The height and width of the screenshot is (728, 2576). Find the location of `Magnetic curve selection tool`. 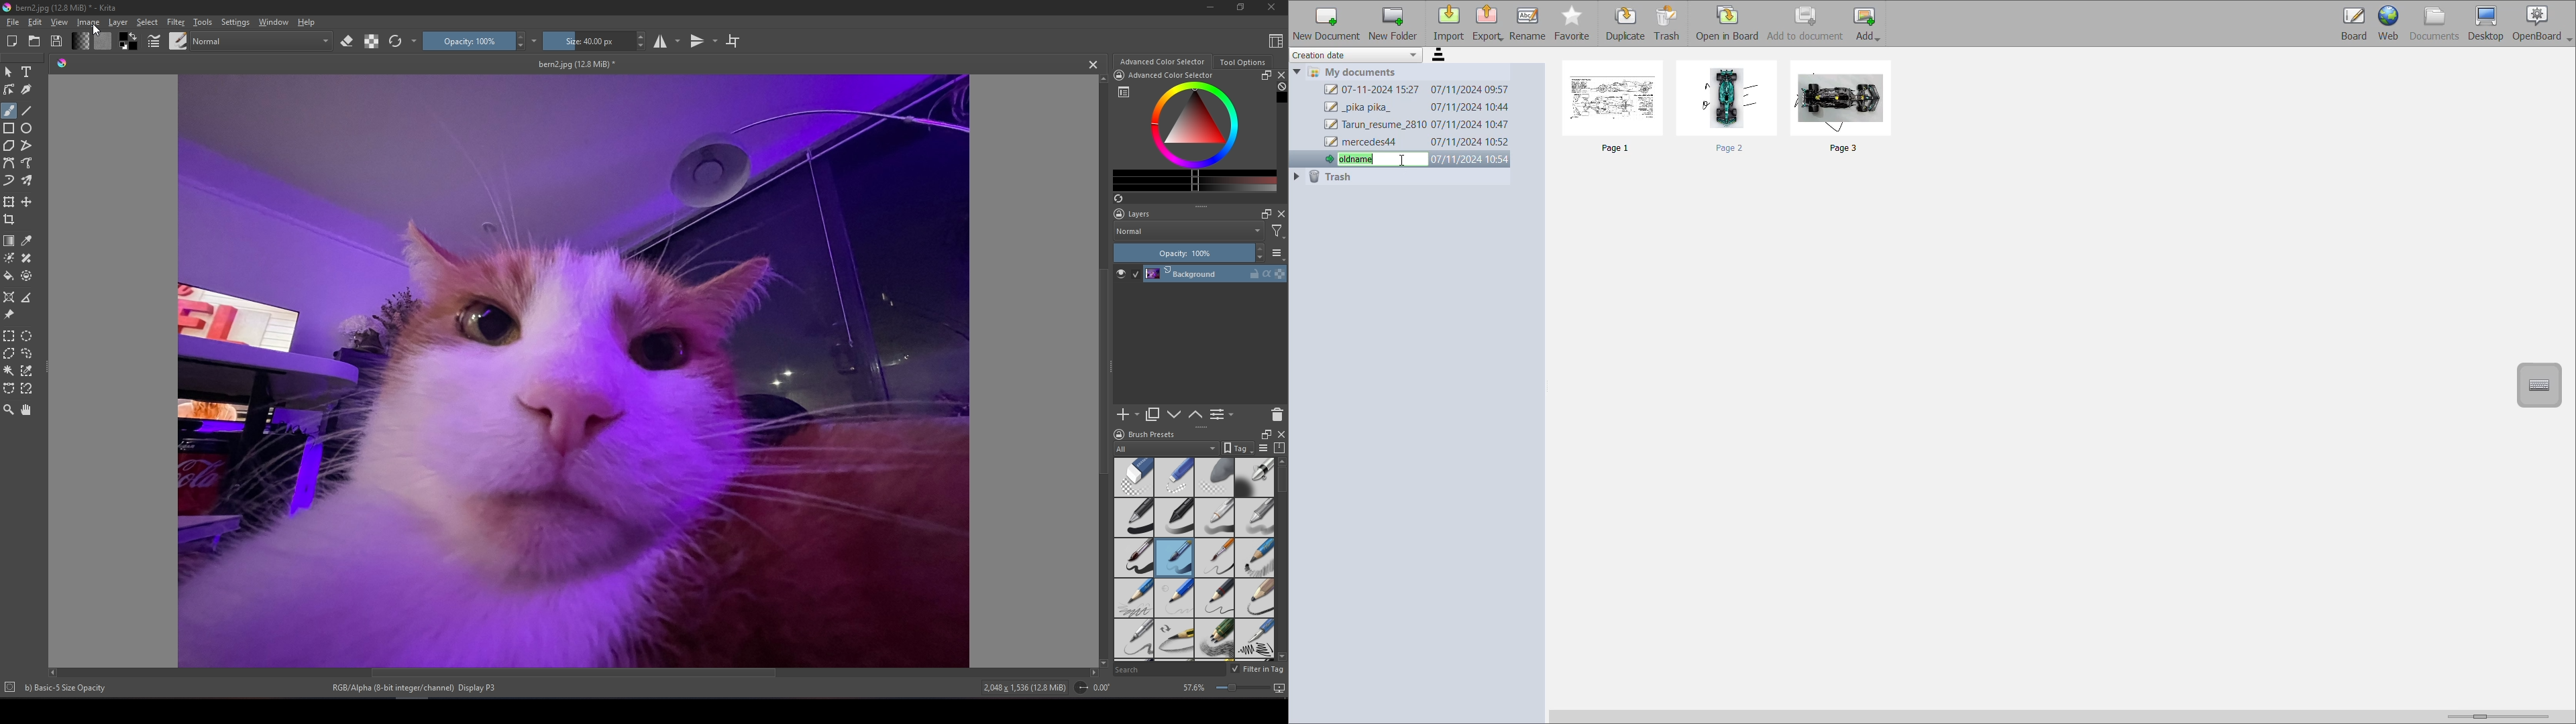

Magnetic curve selection tool is located at coordinates (27, 388).